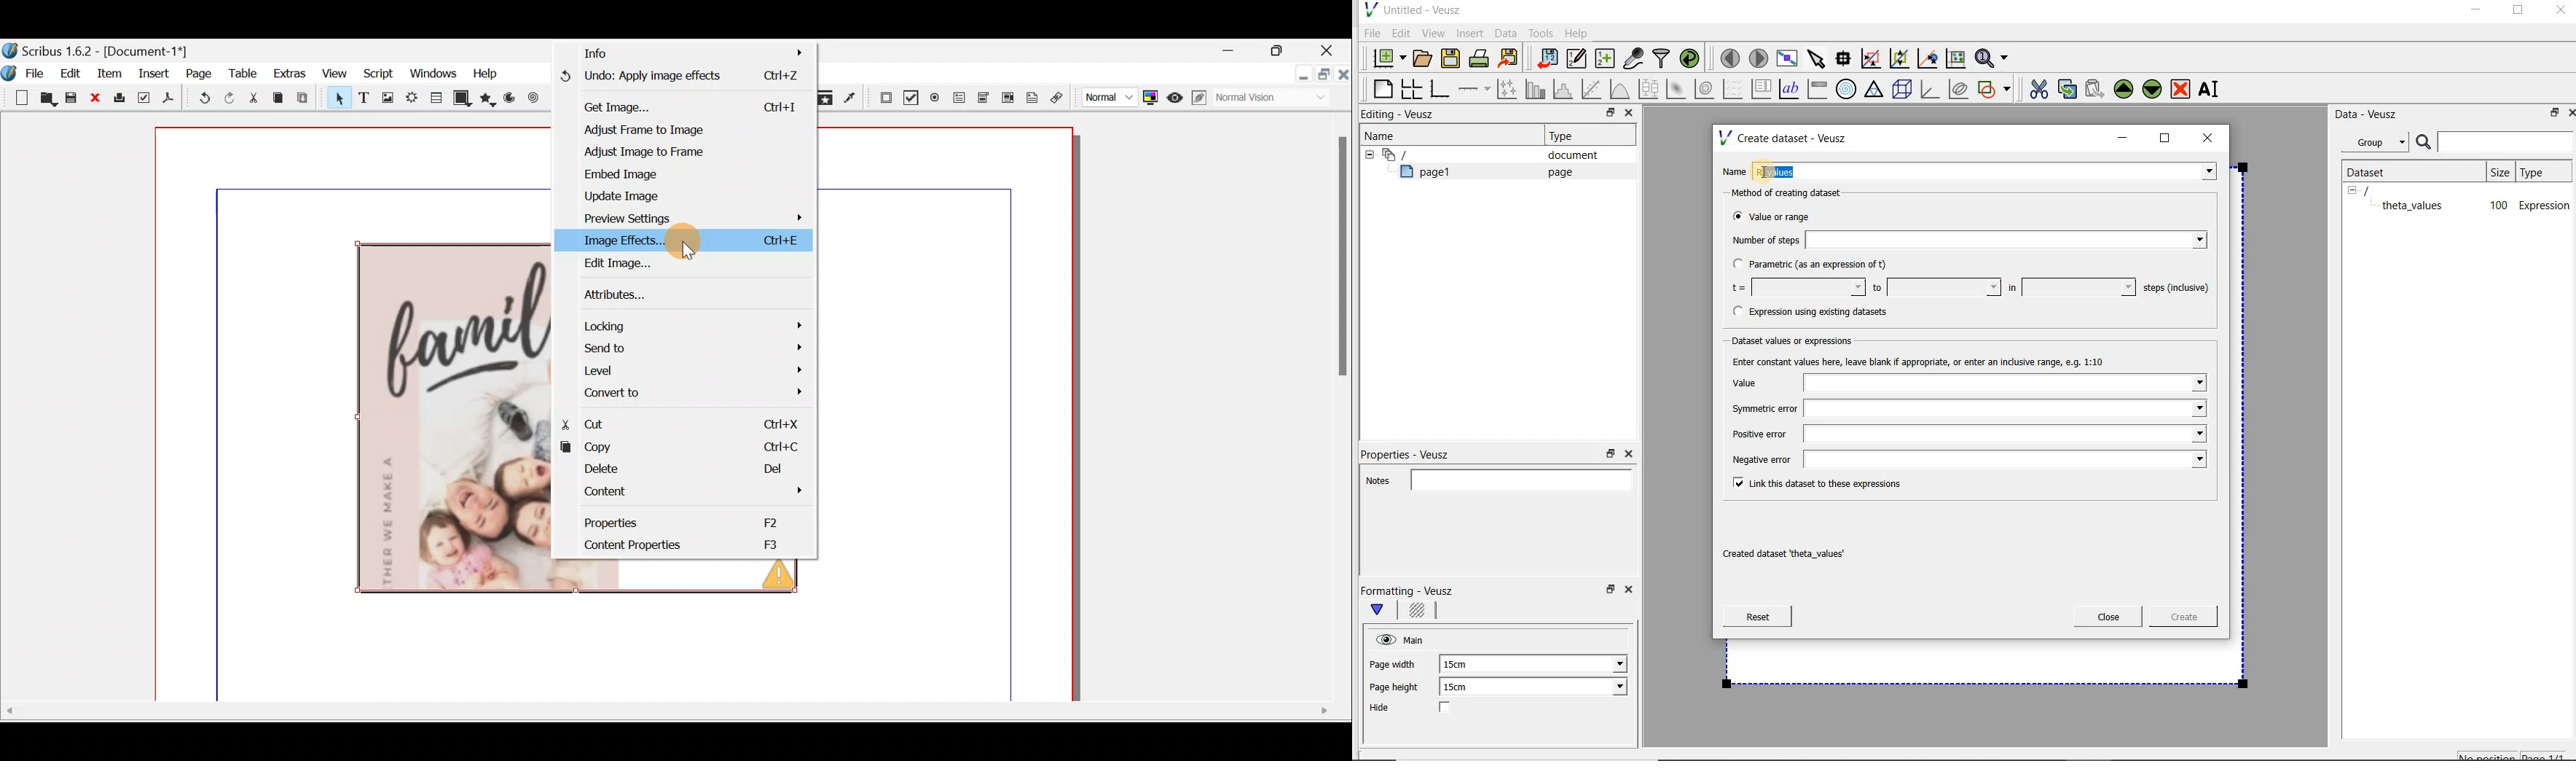 Image resolution: width=2576 pixels, height=784 pixels. I want to click on Table, so click(244, 75).